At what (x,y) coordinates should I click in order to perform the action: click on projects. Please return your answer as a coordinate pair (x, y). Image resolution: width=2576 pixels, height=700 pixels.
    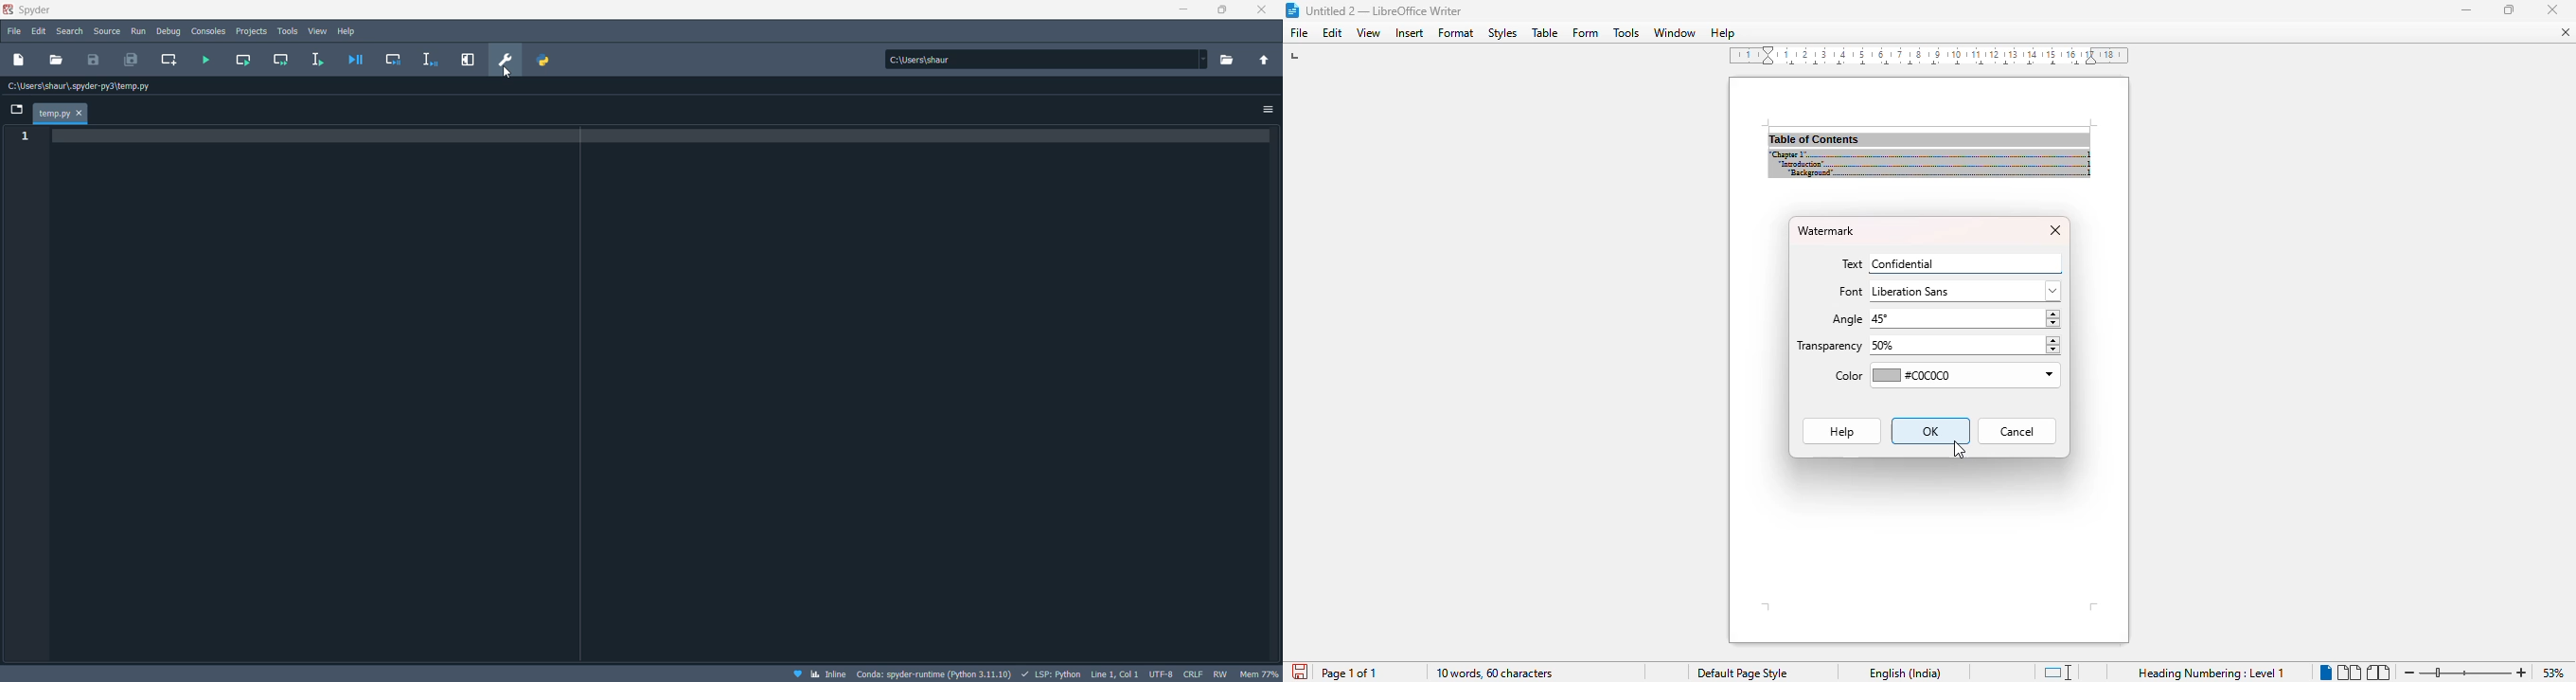
    Looking at the image, I should click on (253, 31).